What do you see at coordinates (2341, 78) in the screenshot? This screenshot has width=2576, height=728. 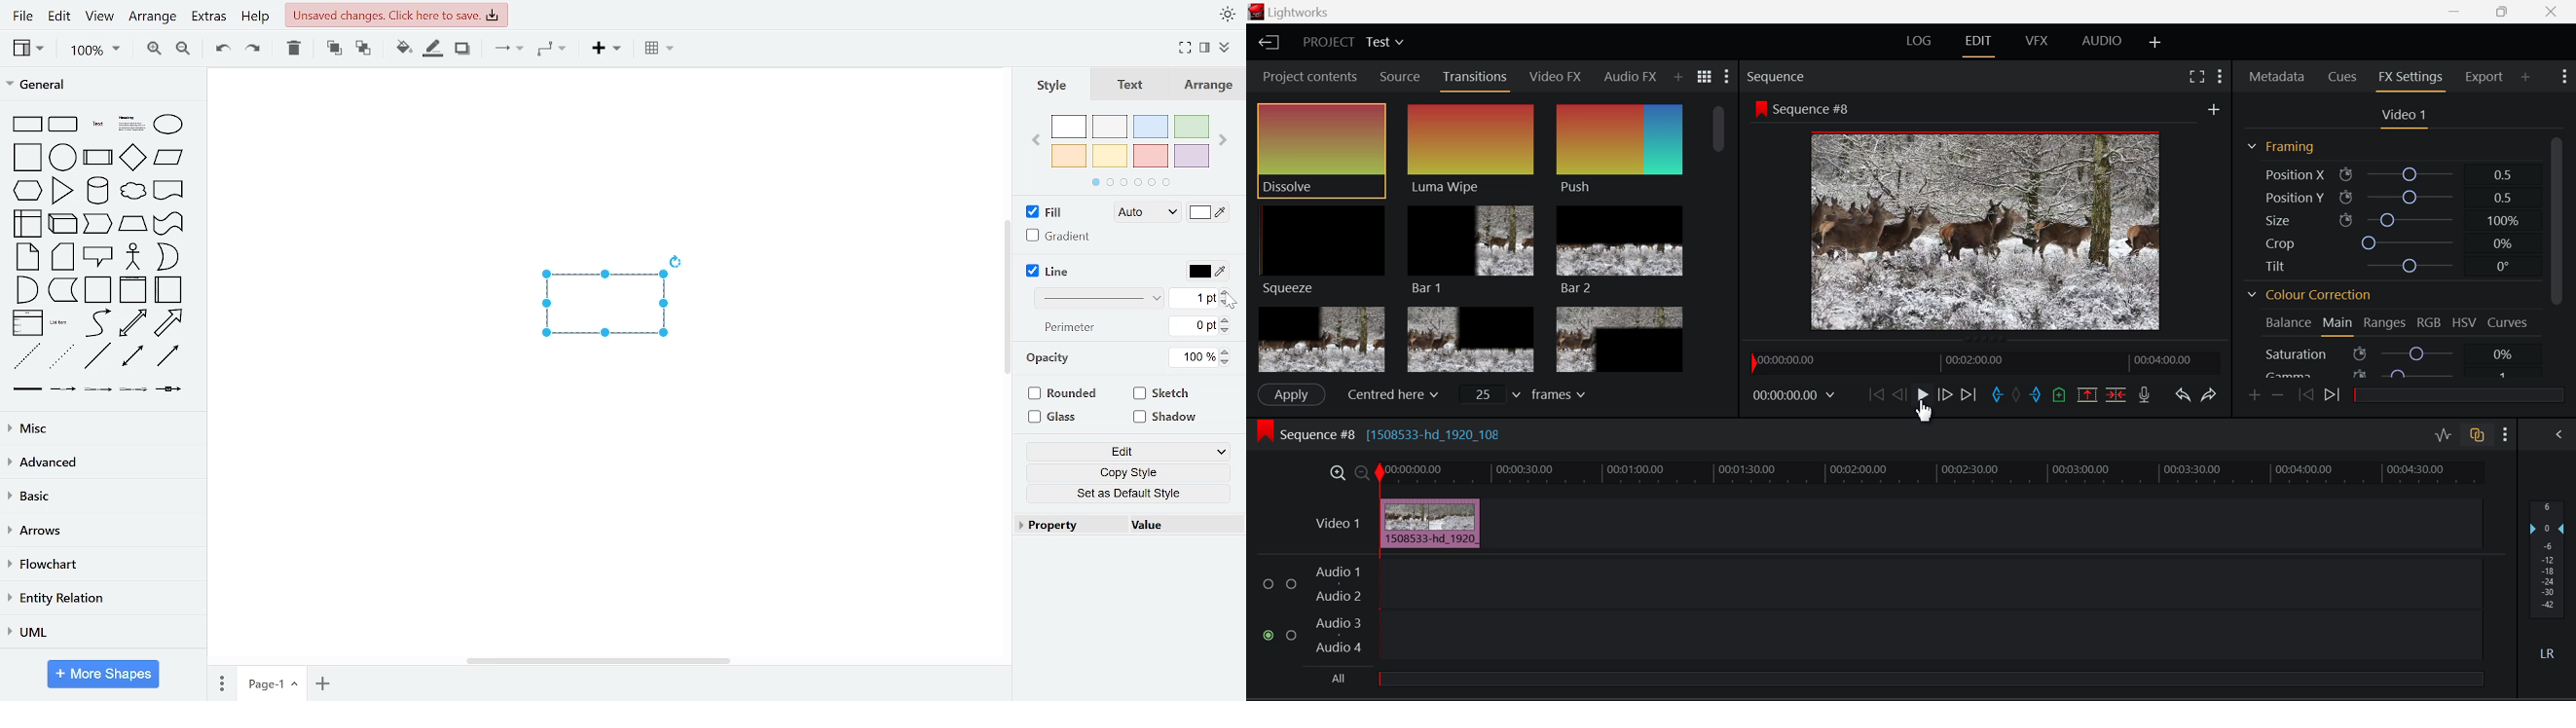 I see `Cues` at bounding box center [2341, 78].